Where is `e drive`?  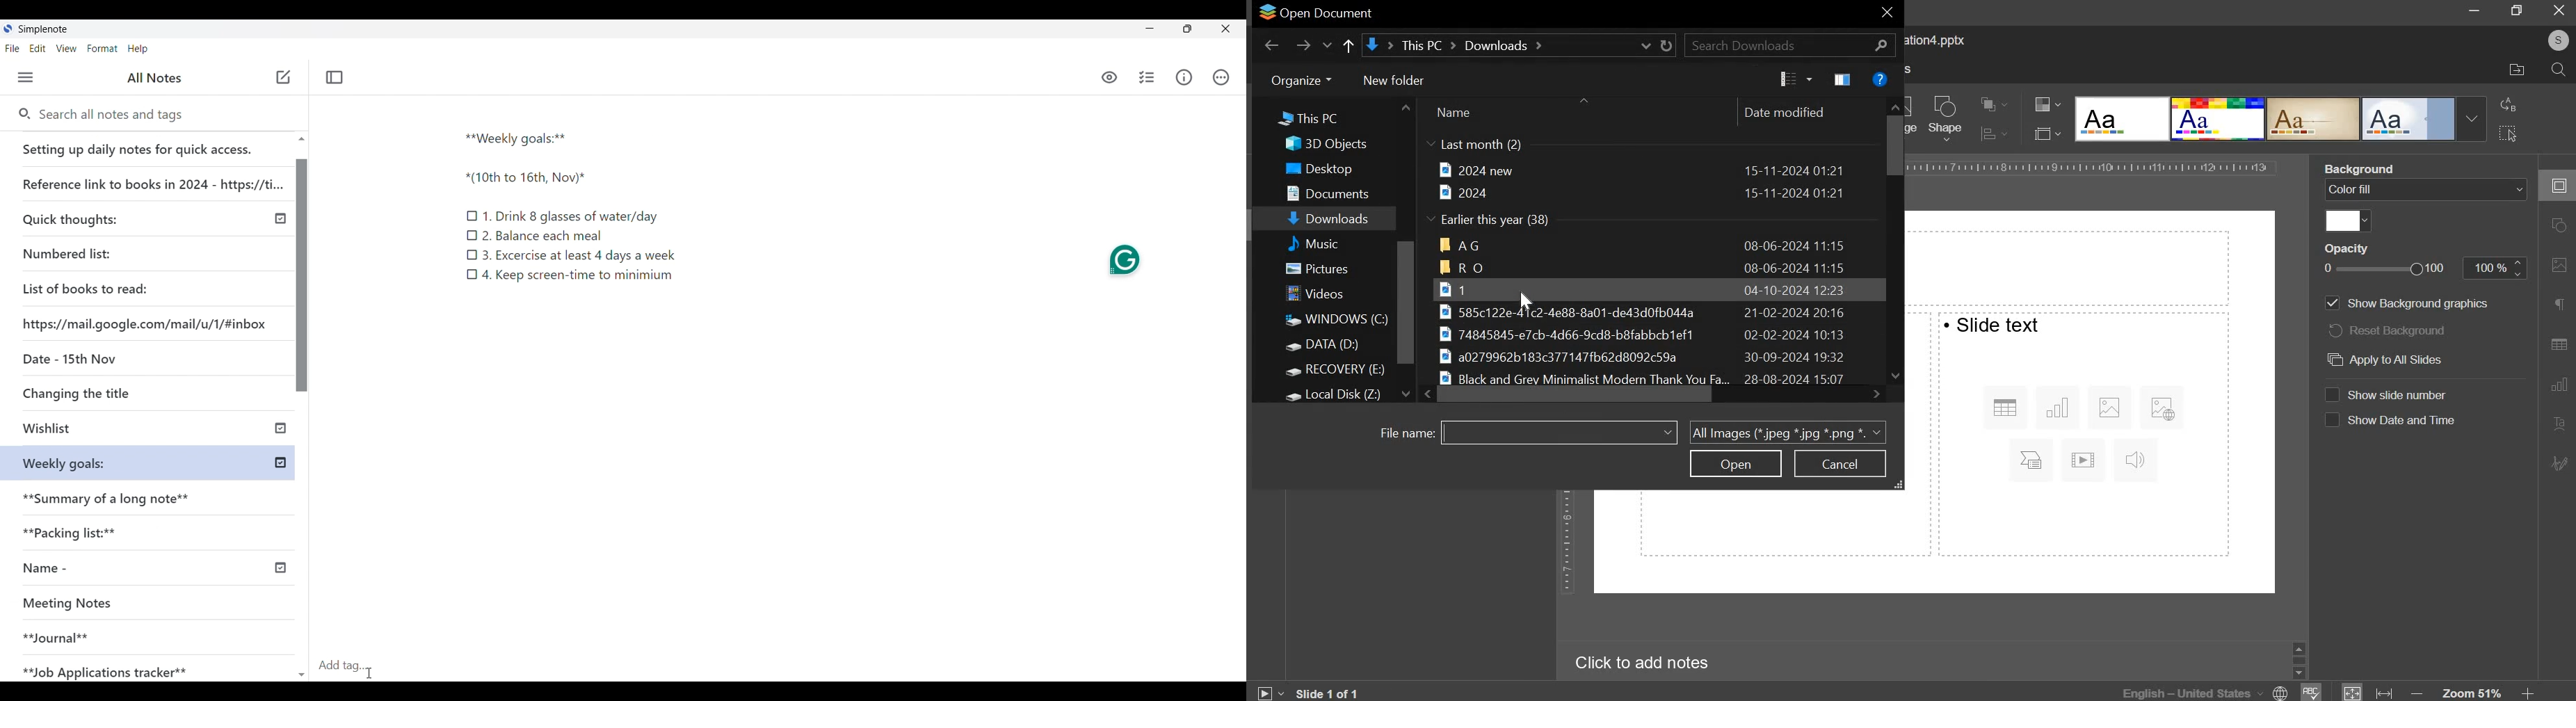
e drive is located at coordinates (1339, 371).